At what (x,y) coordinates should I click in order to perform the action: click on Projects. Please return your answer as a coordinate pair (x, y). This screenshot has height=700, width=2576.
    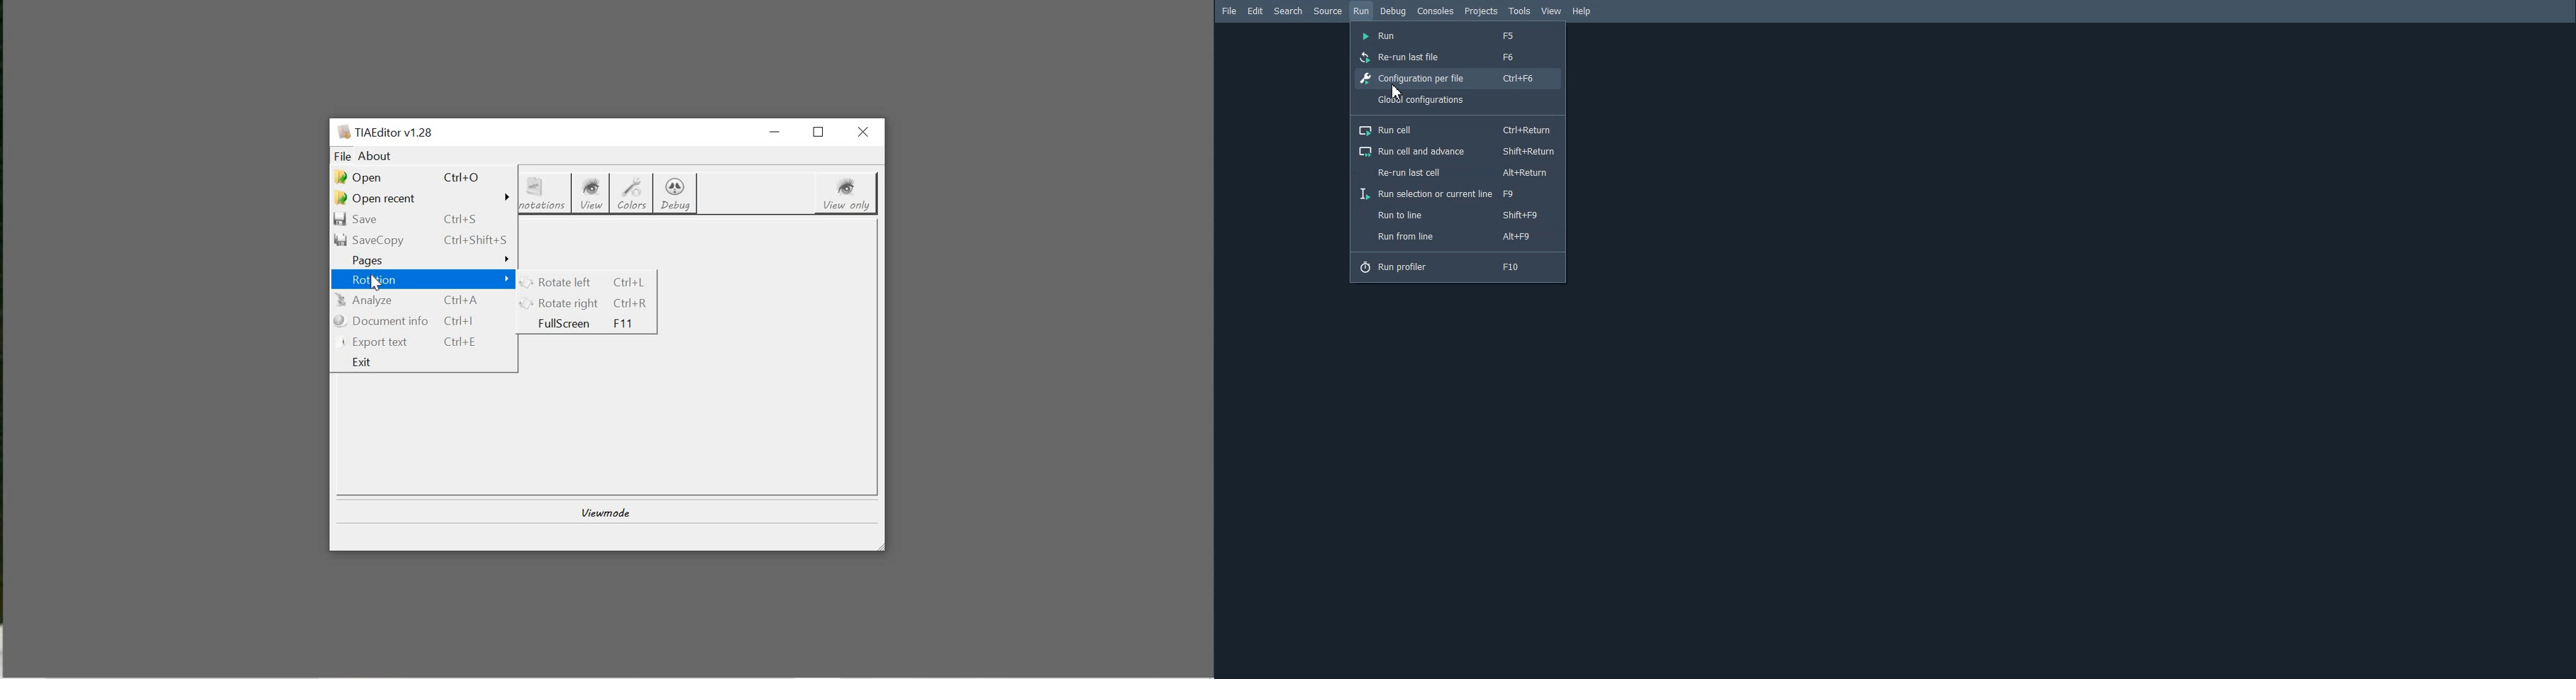
    Looking at the image, I should click on (1482, 11).